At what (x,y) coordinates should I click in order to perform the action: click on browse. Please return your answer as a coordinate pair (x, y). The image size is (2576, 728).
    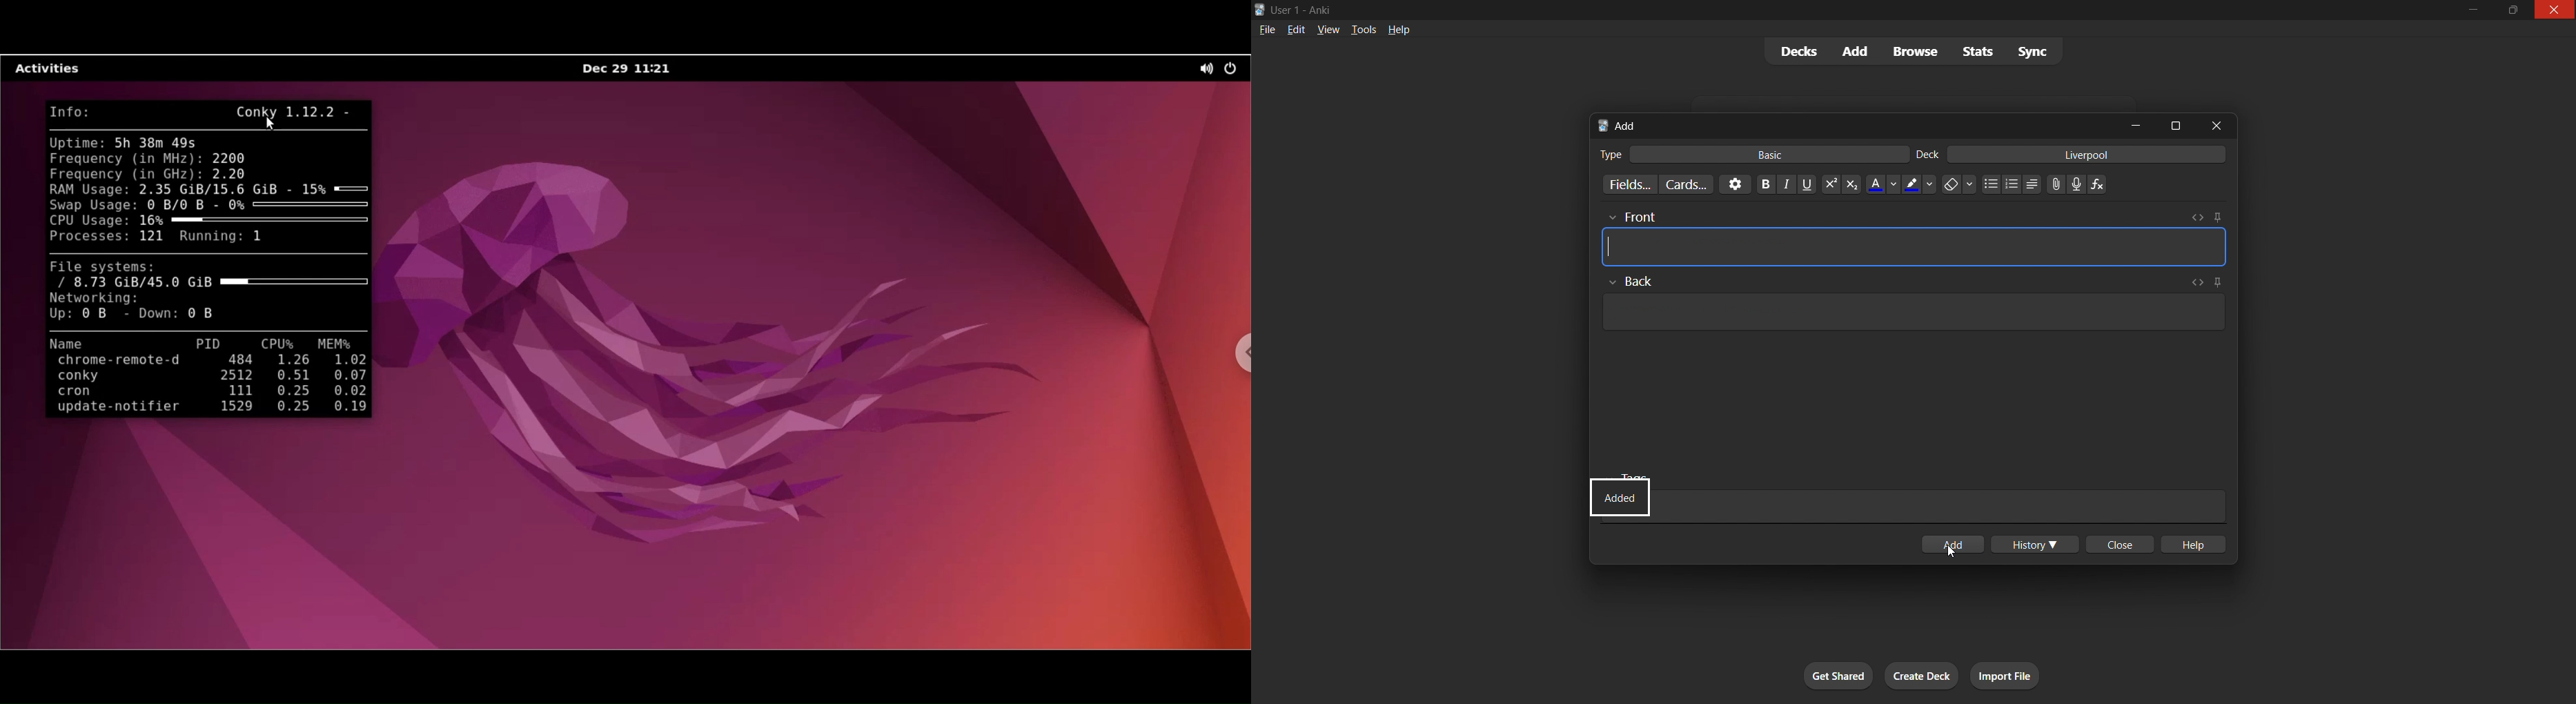
    Looking at the image, I should click on (1918, 50).